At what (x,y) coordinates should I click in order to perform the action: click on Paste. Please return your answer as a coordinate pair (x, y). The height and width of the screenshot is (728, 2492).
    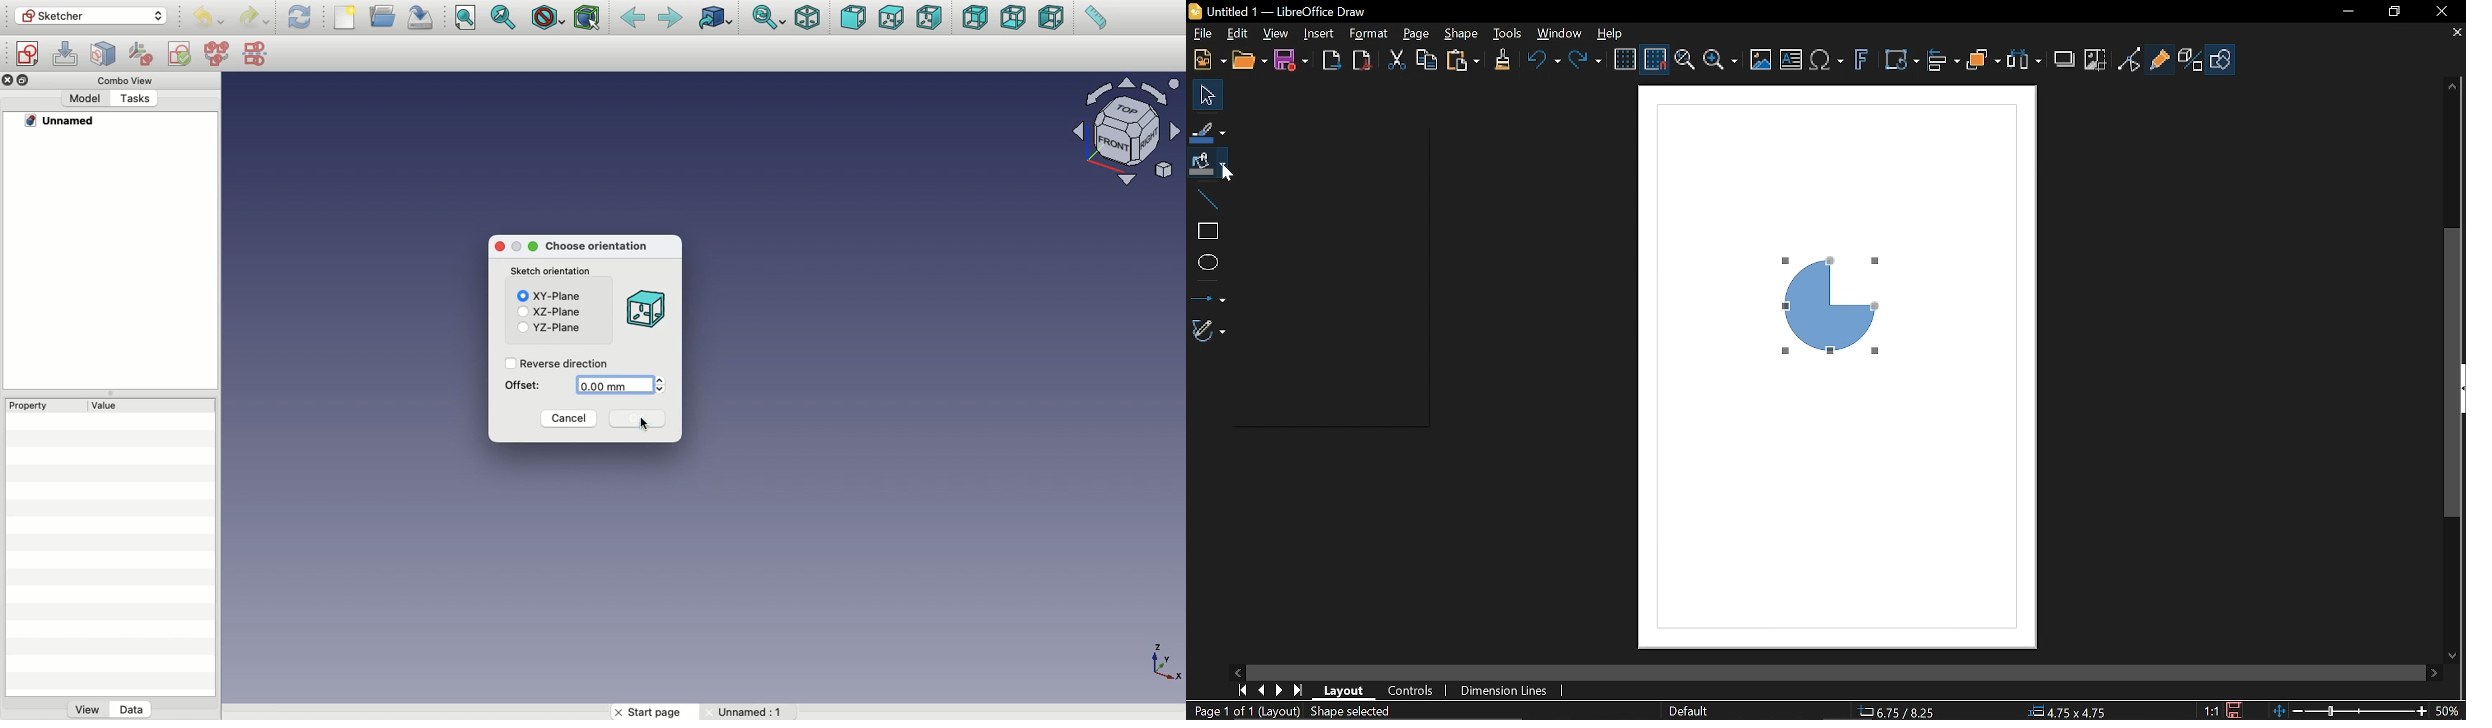
    Looking at the image, I should click on (1464, 61).